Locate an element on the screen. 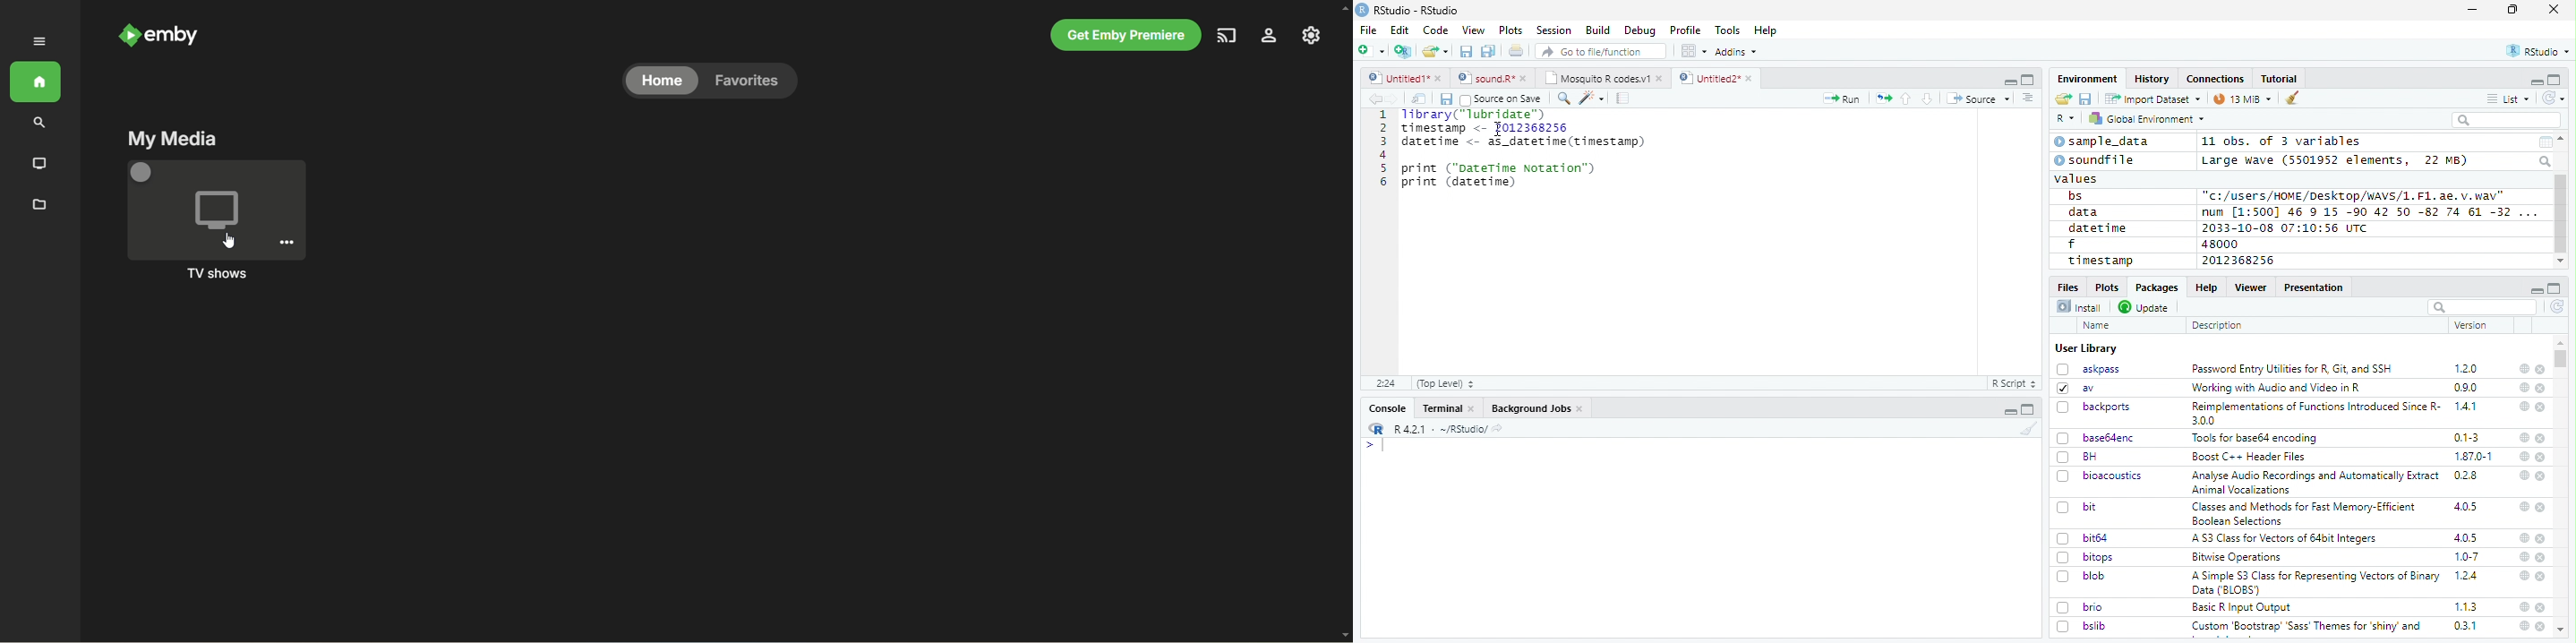 Image resolution: width=2576 pixels, height=644 pixels. scroll up is located at coordinates (2563, 139).